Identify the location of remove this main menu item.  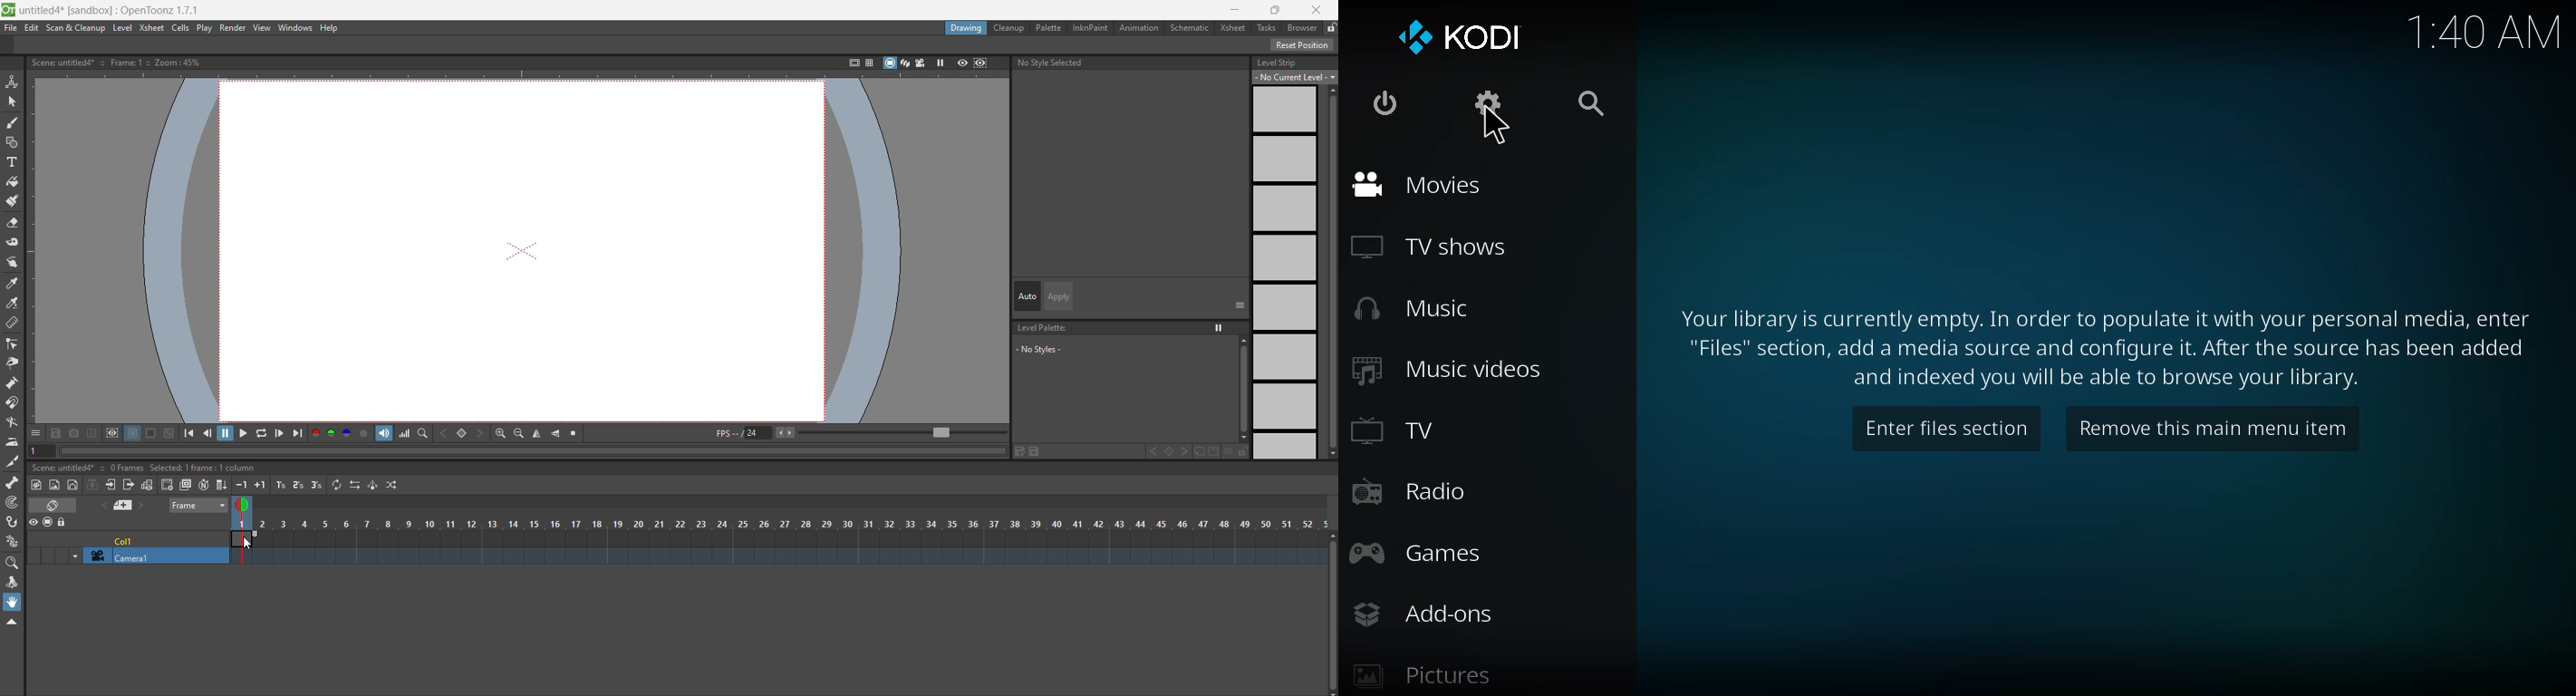
(2216, 429).